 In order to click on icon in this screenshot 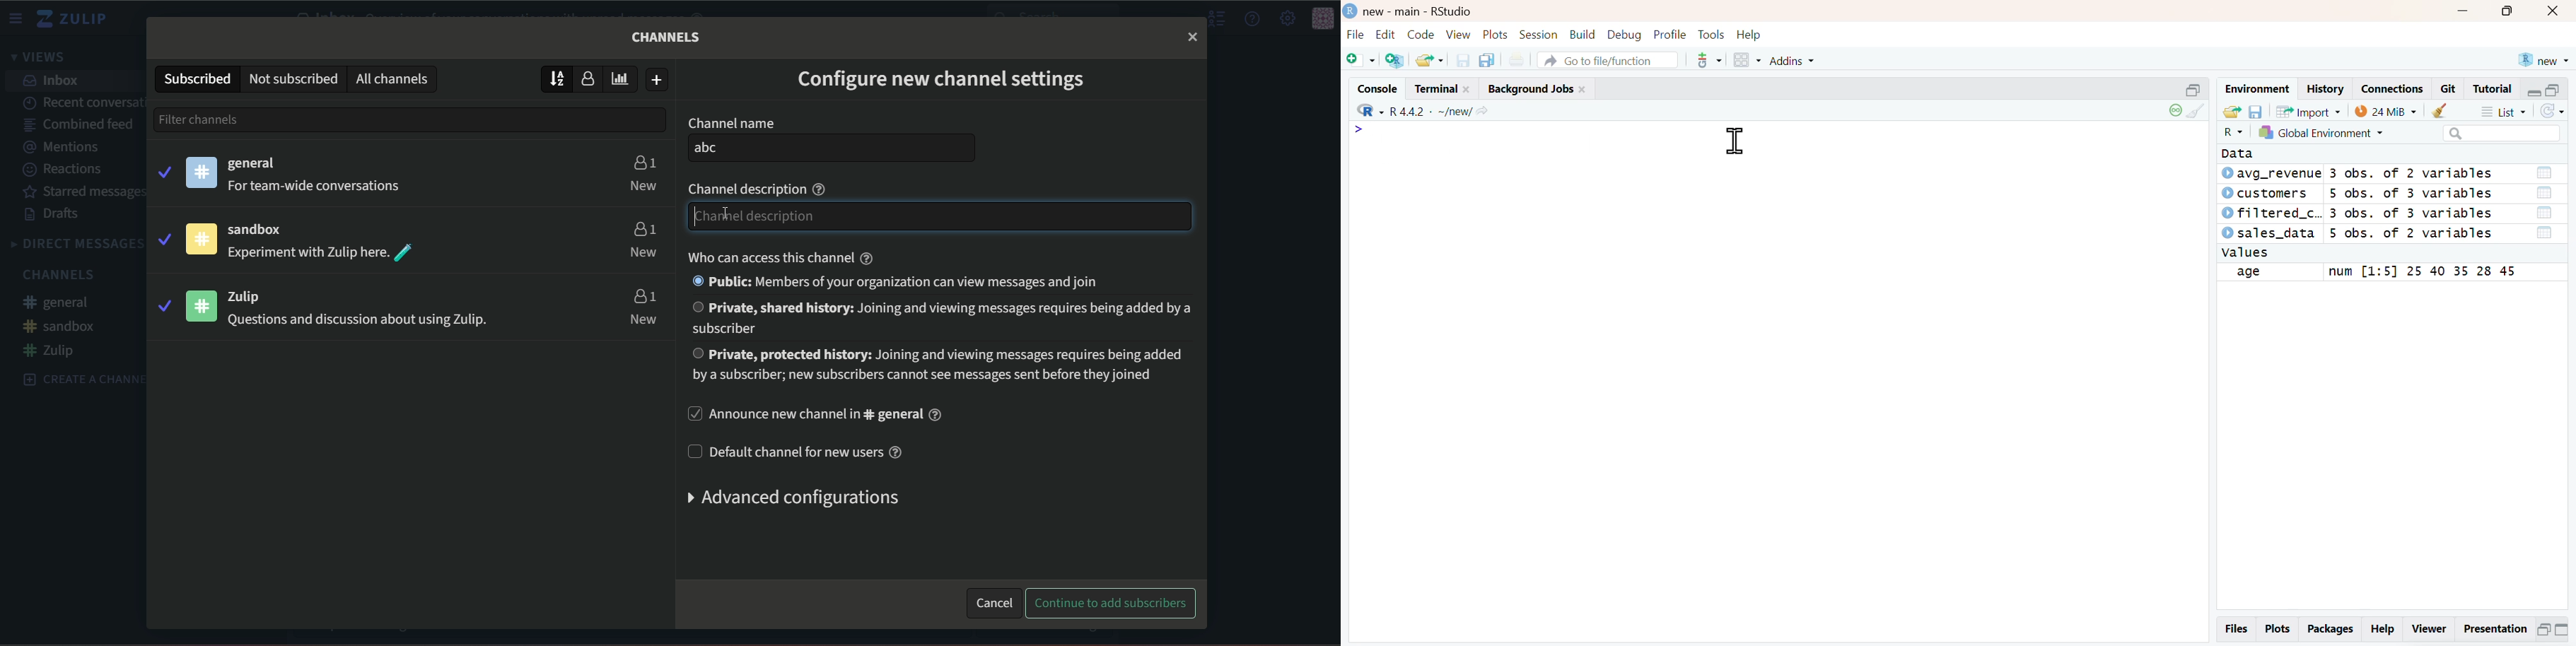, I will do `click(199, 304)`.